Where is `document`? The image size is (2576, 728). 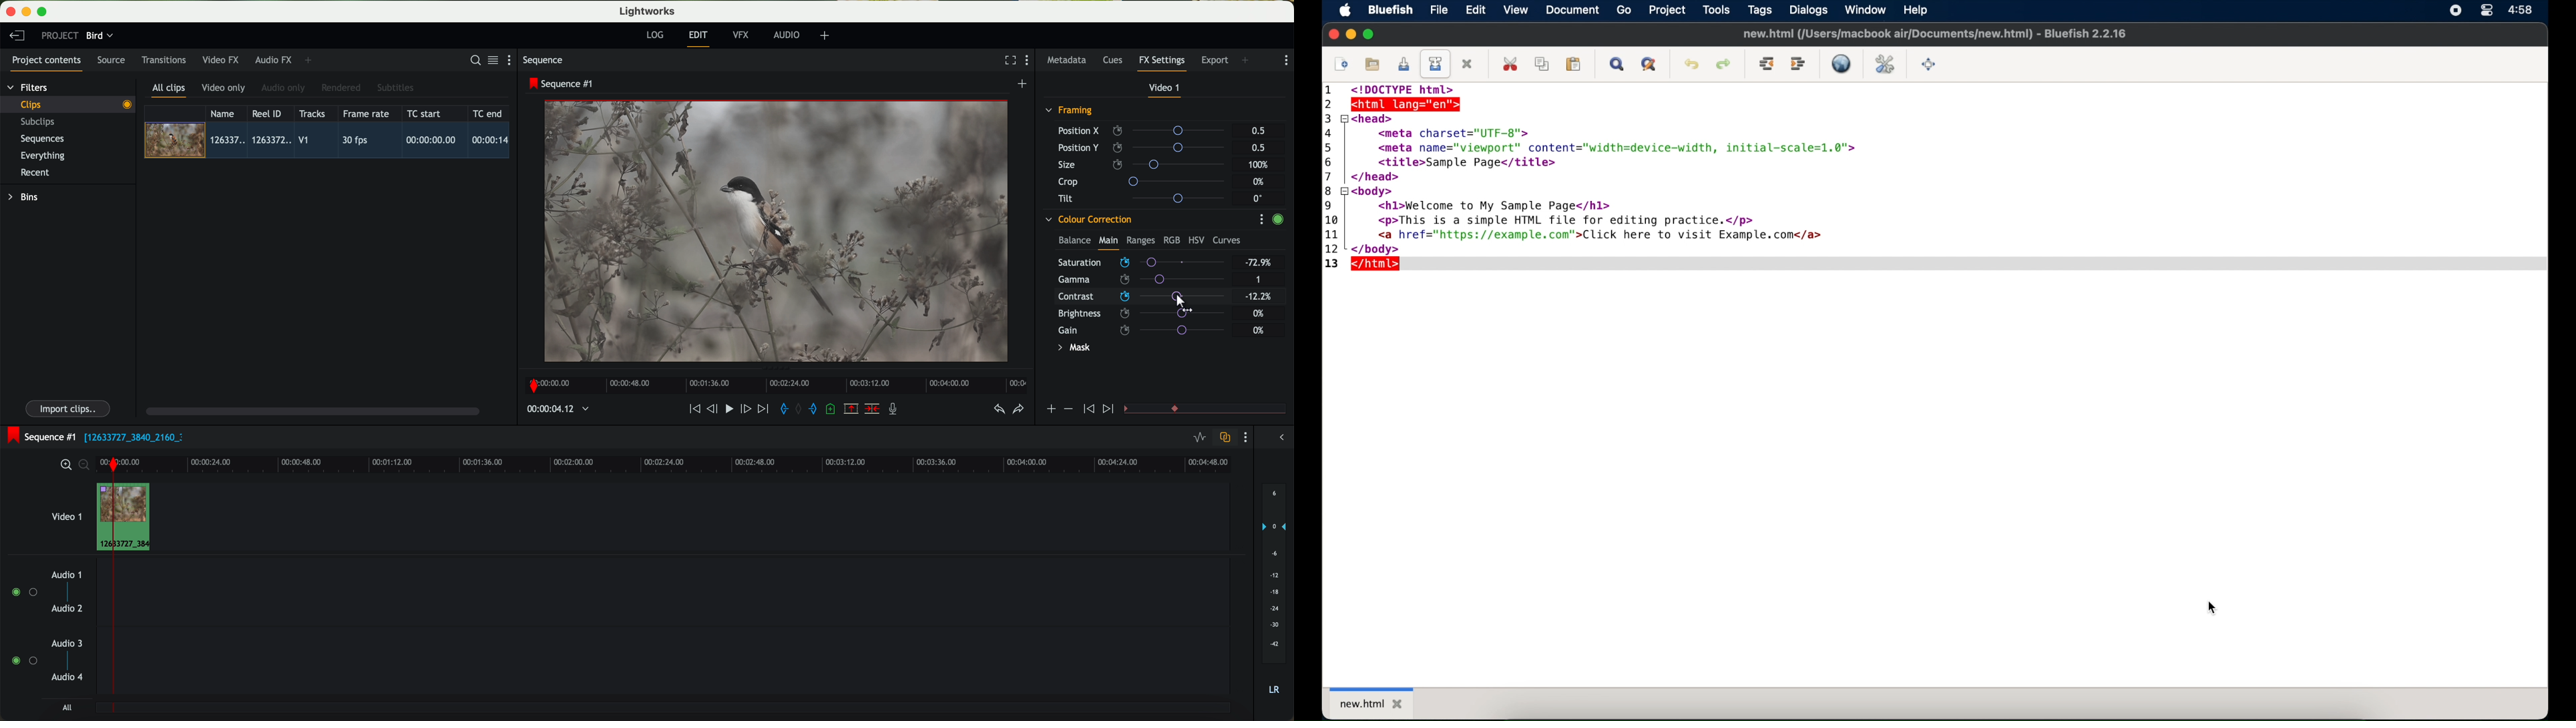 document is located at coordinates (1574, 11).